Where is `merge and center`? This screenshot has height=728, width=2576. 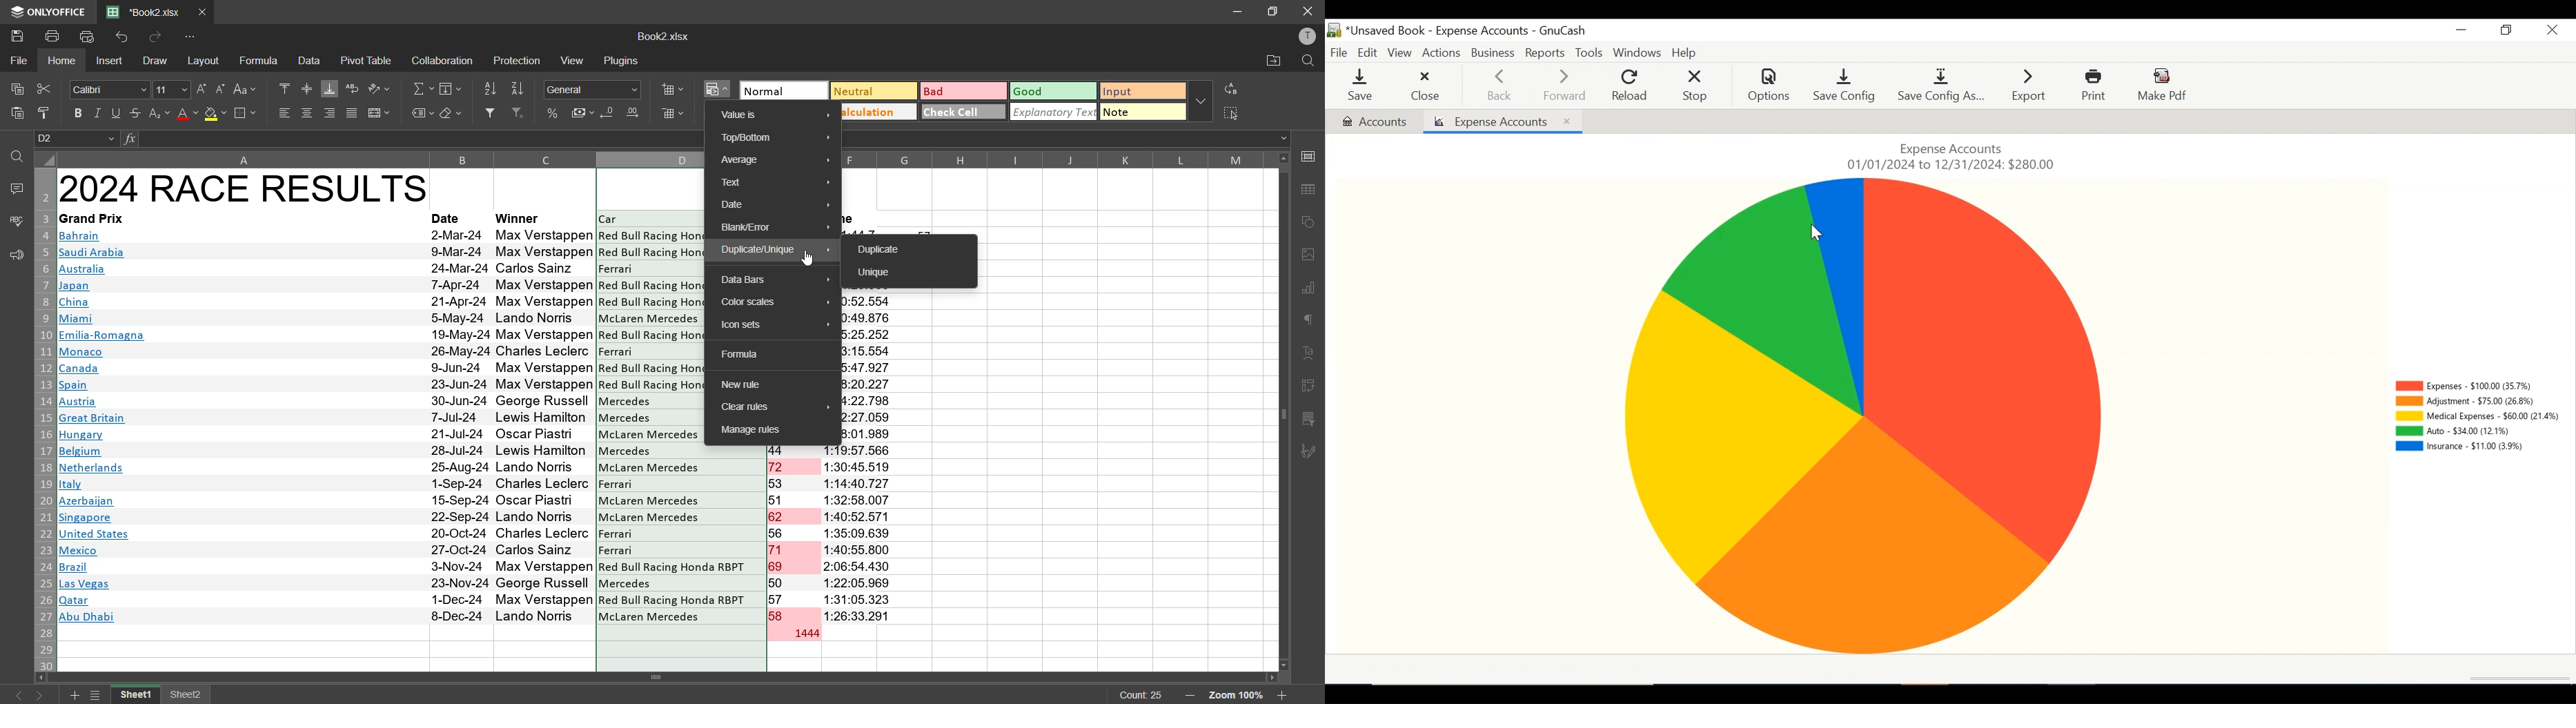
merge and center is located at coordinates (378, 114).